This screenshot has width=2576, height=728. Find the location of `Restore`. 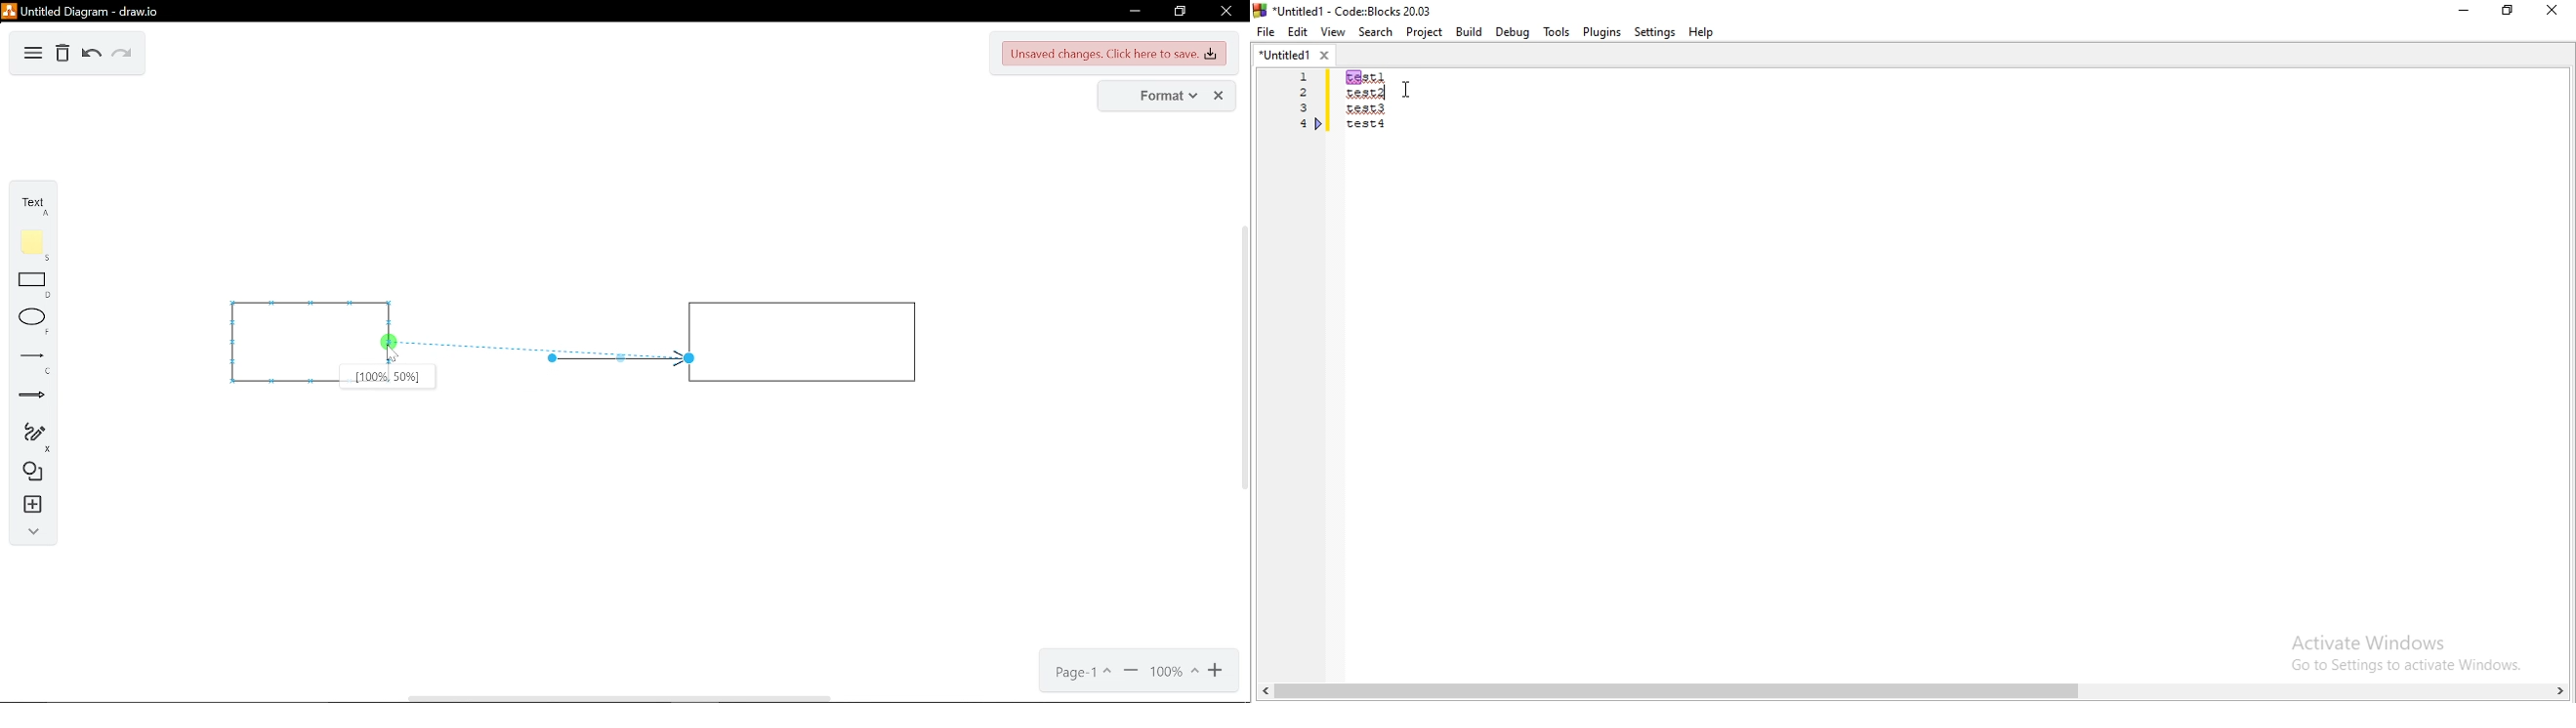

Restore is located at coordinates (2507, 11).